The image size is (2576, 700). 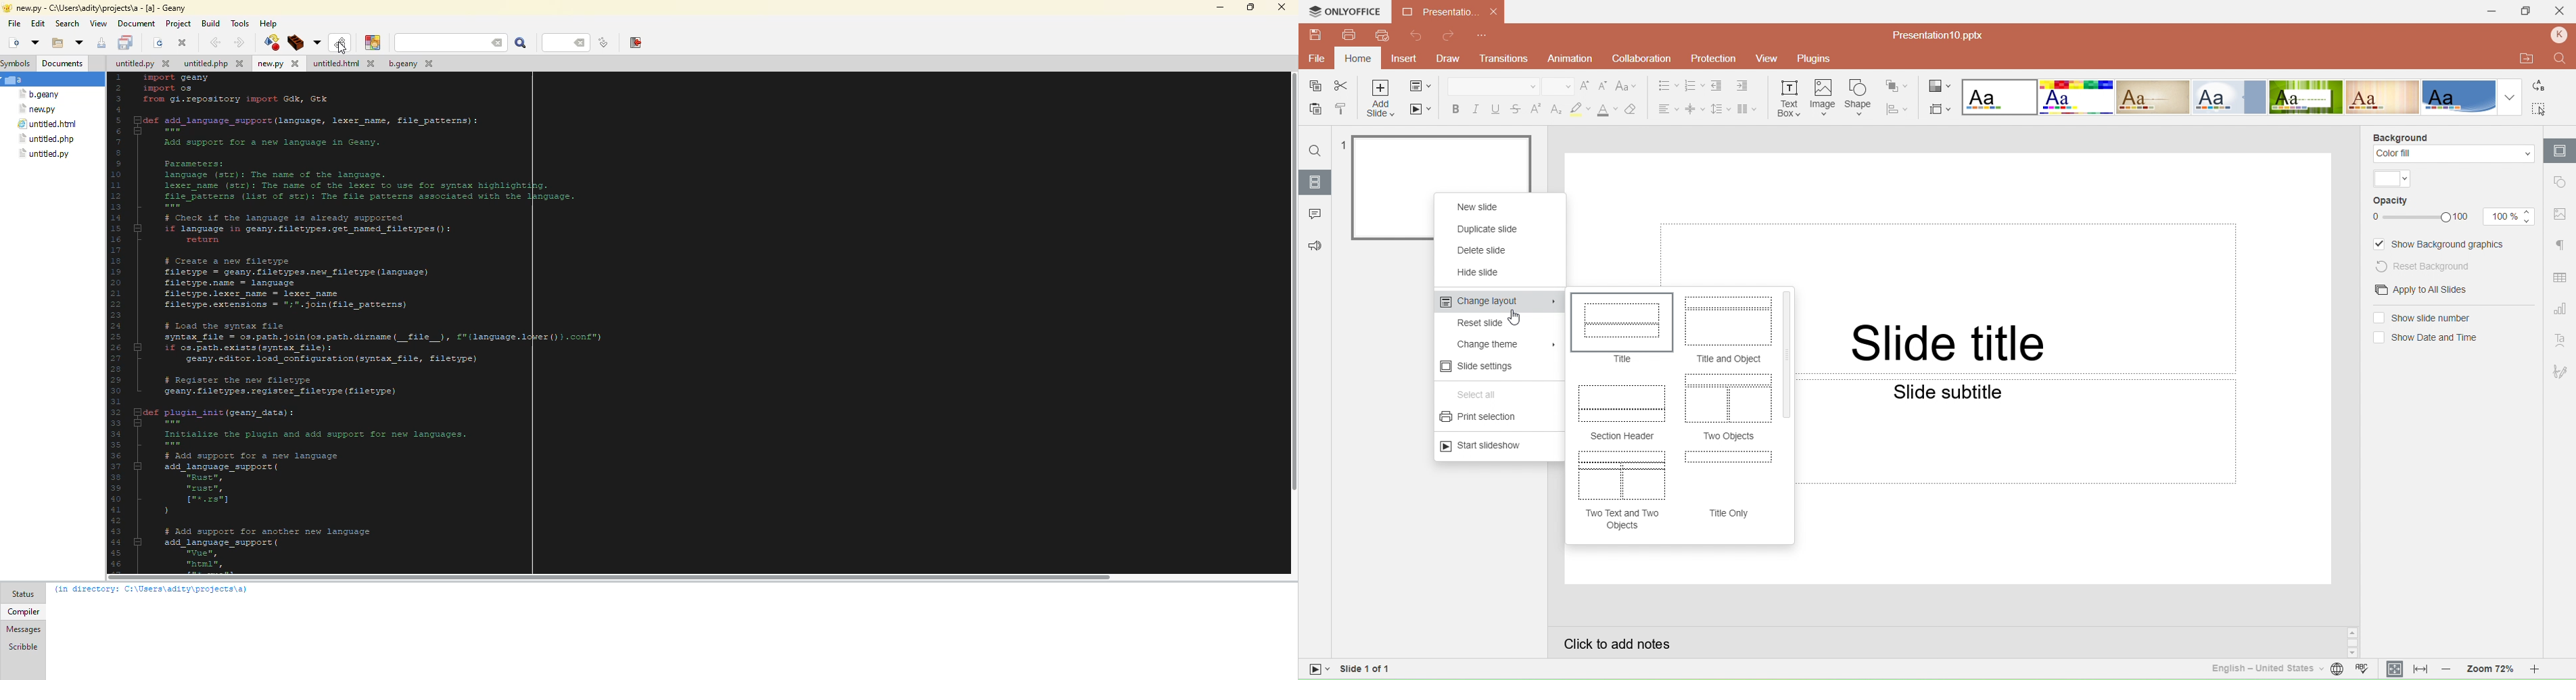 I want to click on New slide, so click(x=1479, y=208).